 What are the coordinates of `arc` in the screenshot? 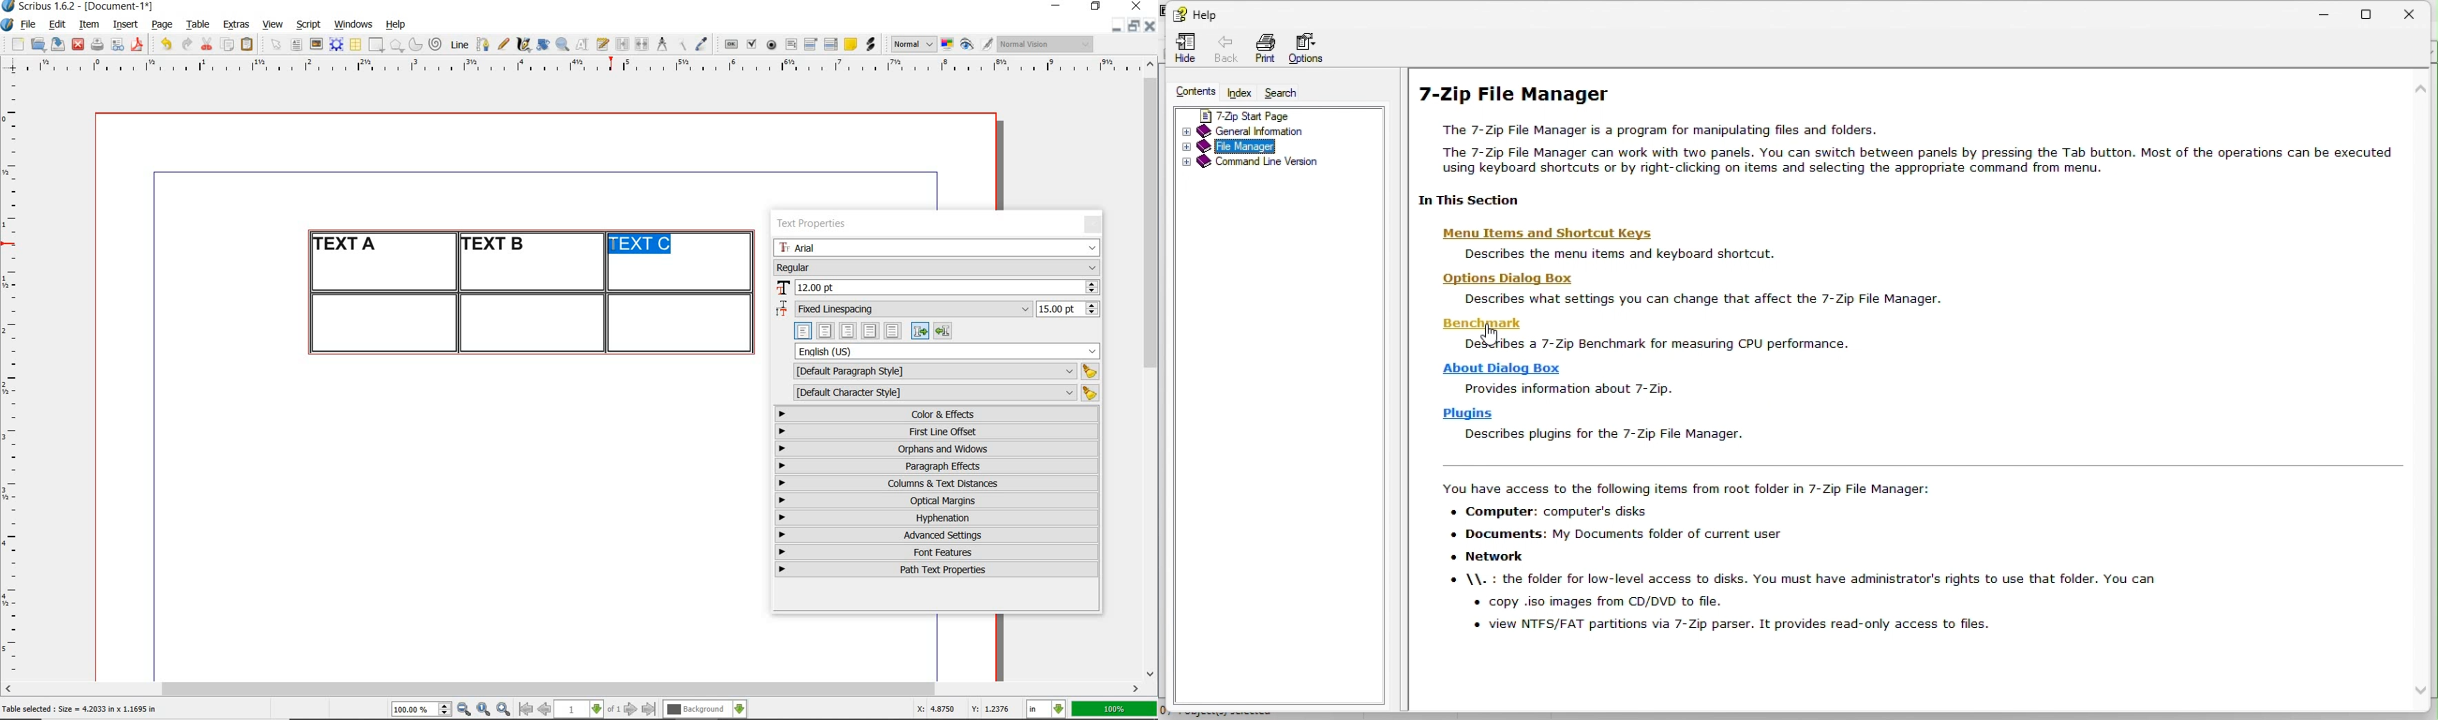 It's located at (415, 44).